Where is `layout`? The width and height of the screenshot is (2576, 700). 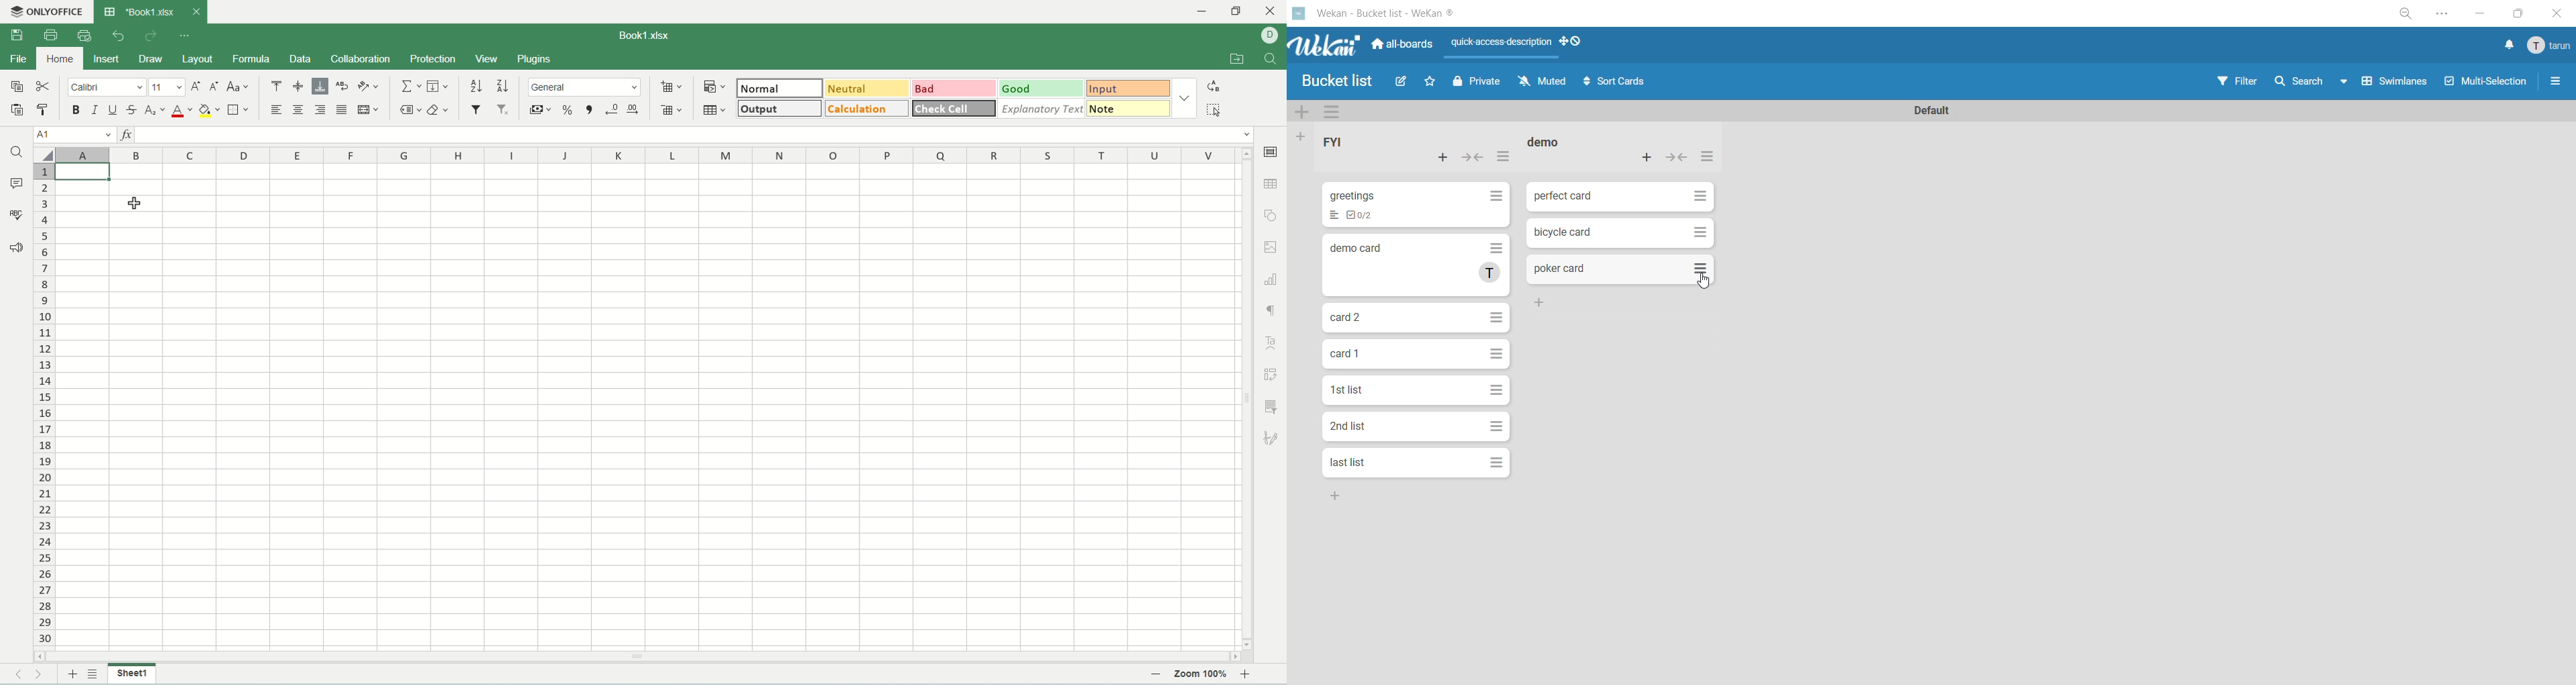
layout is located at coordinates (198, 60).